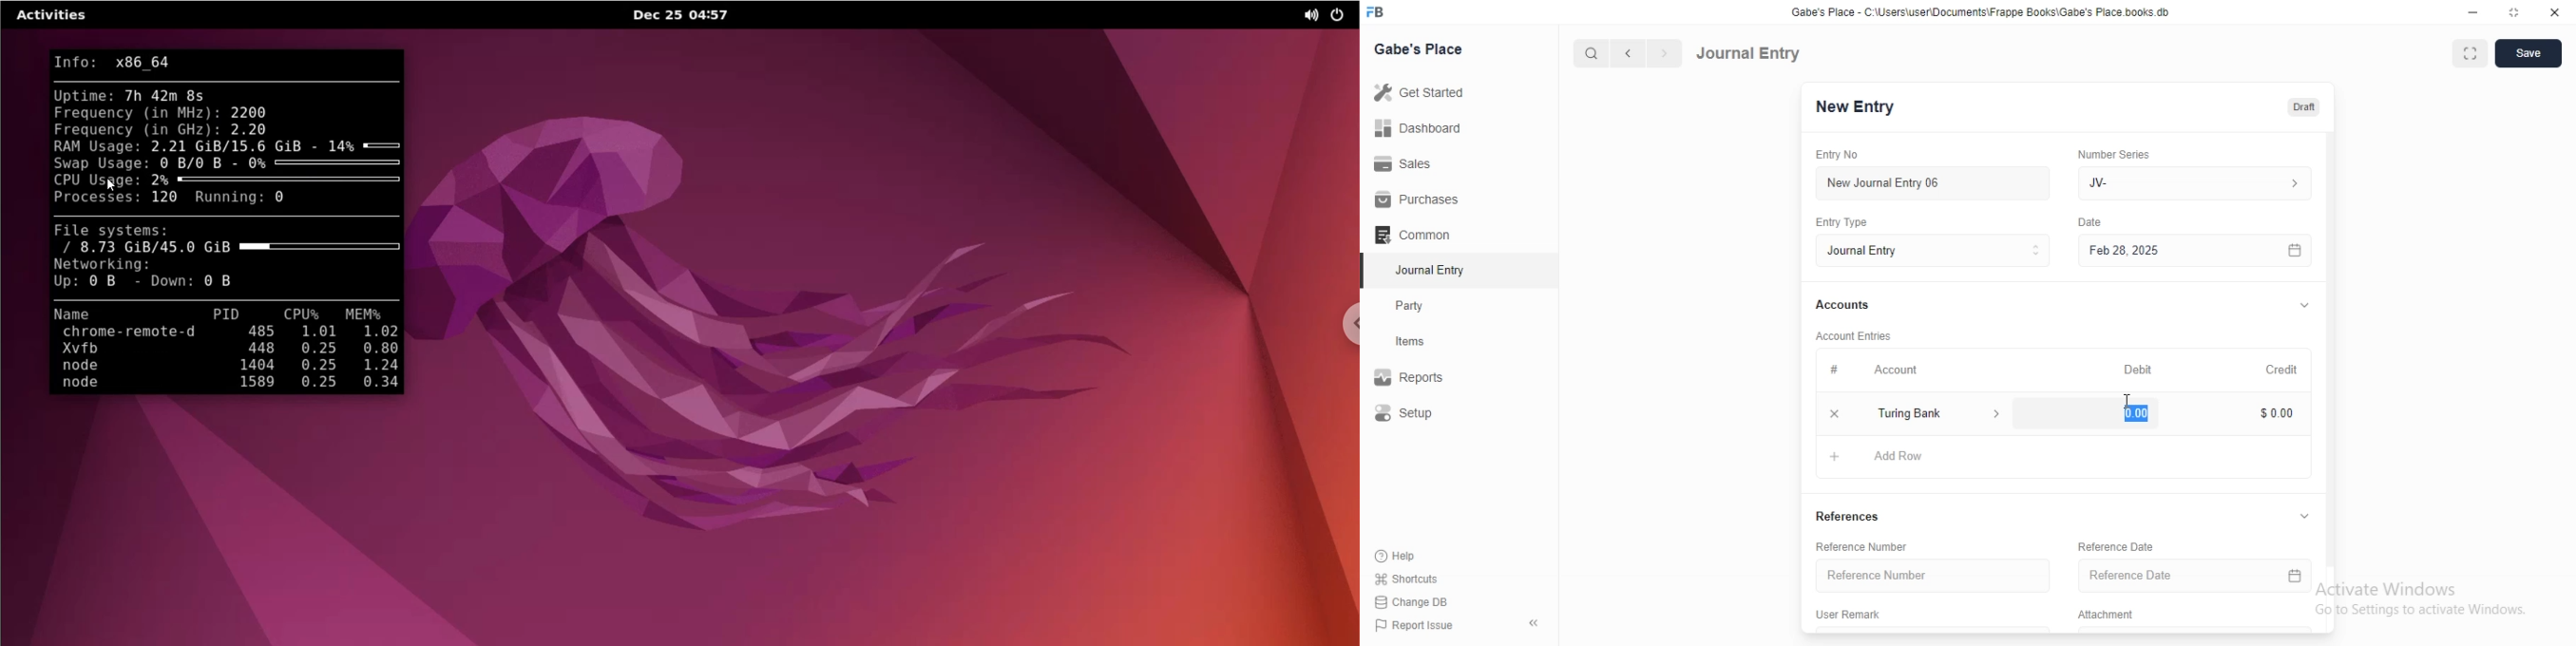 The height and width of the screenshot is (672, 2576). What do you see at coordinates (2128, 402) in the screenshot?
I see `cursor` at bounding box center [2128, 402].